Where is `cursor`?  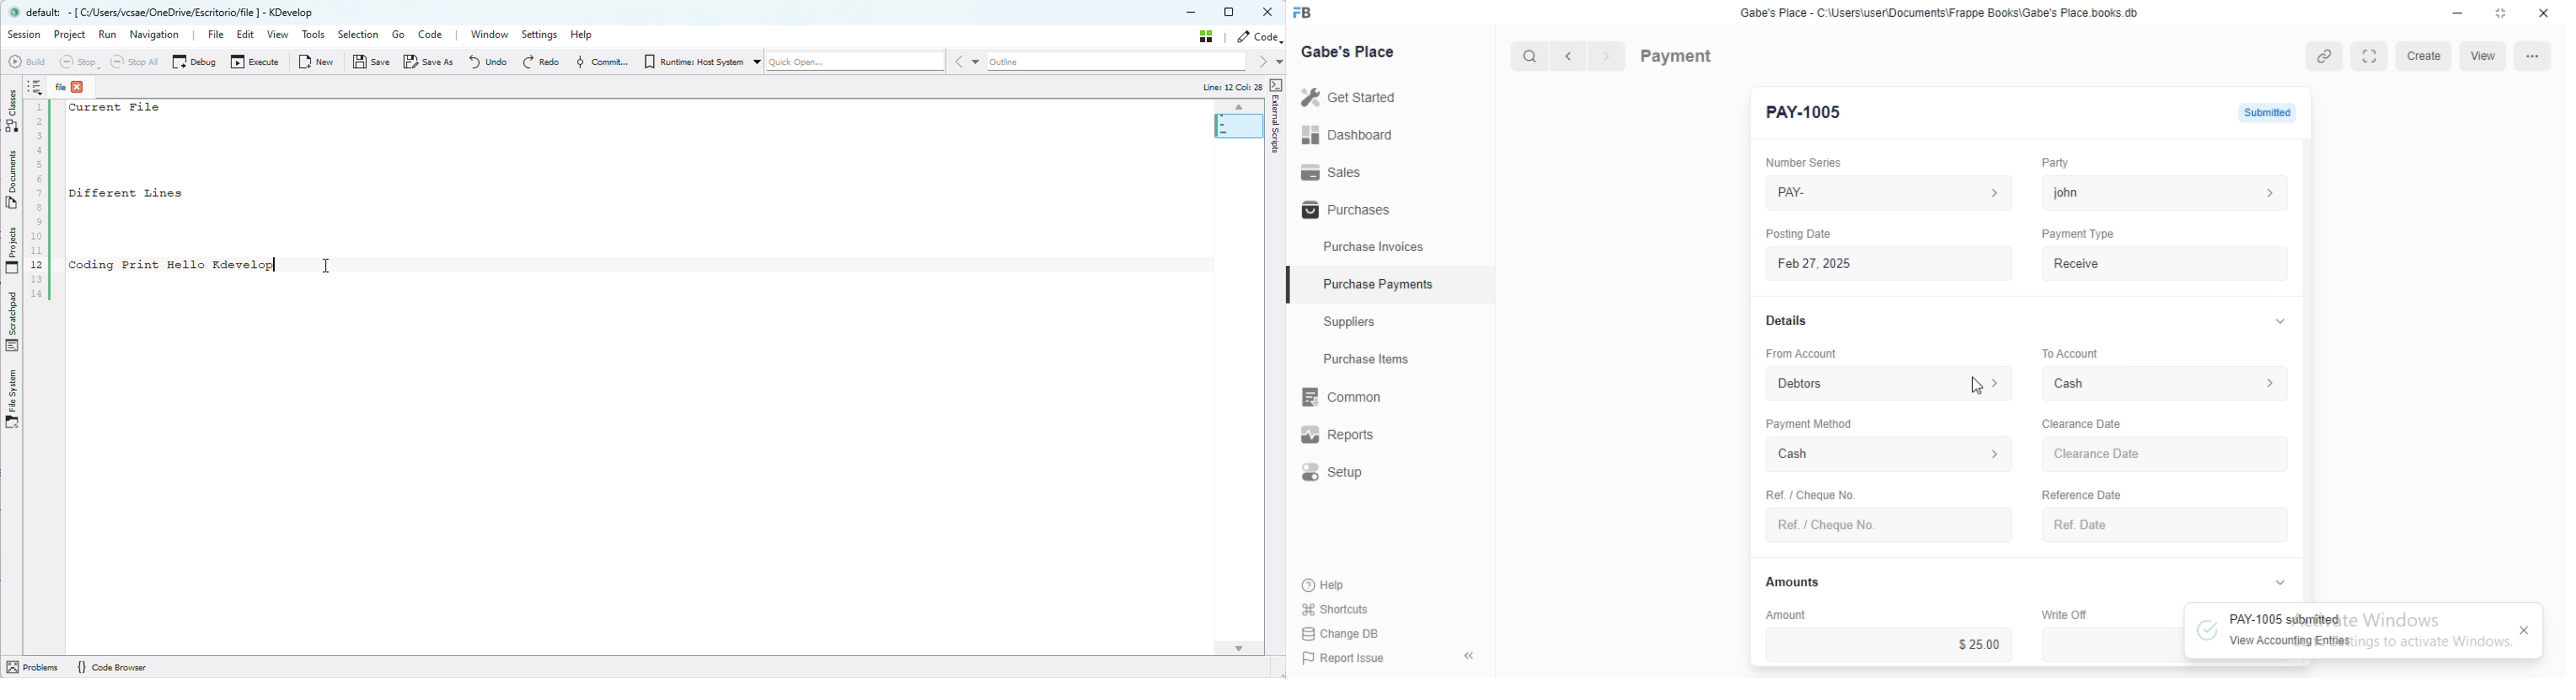
cursor is located at coordinates (320, 265).